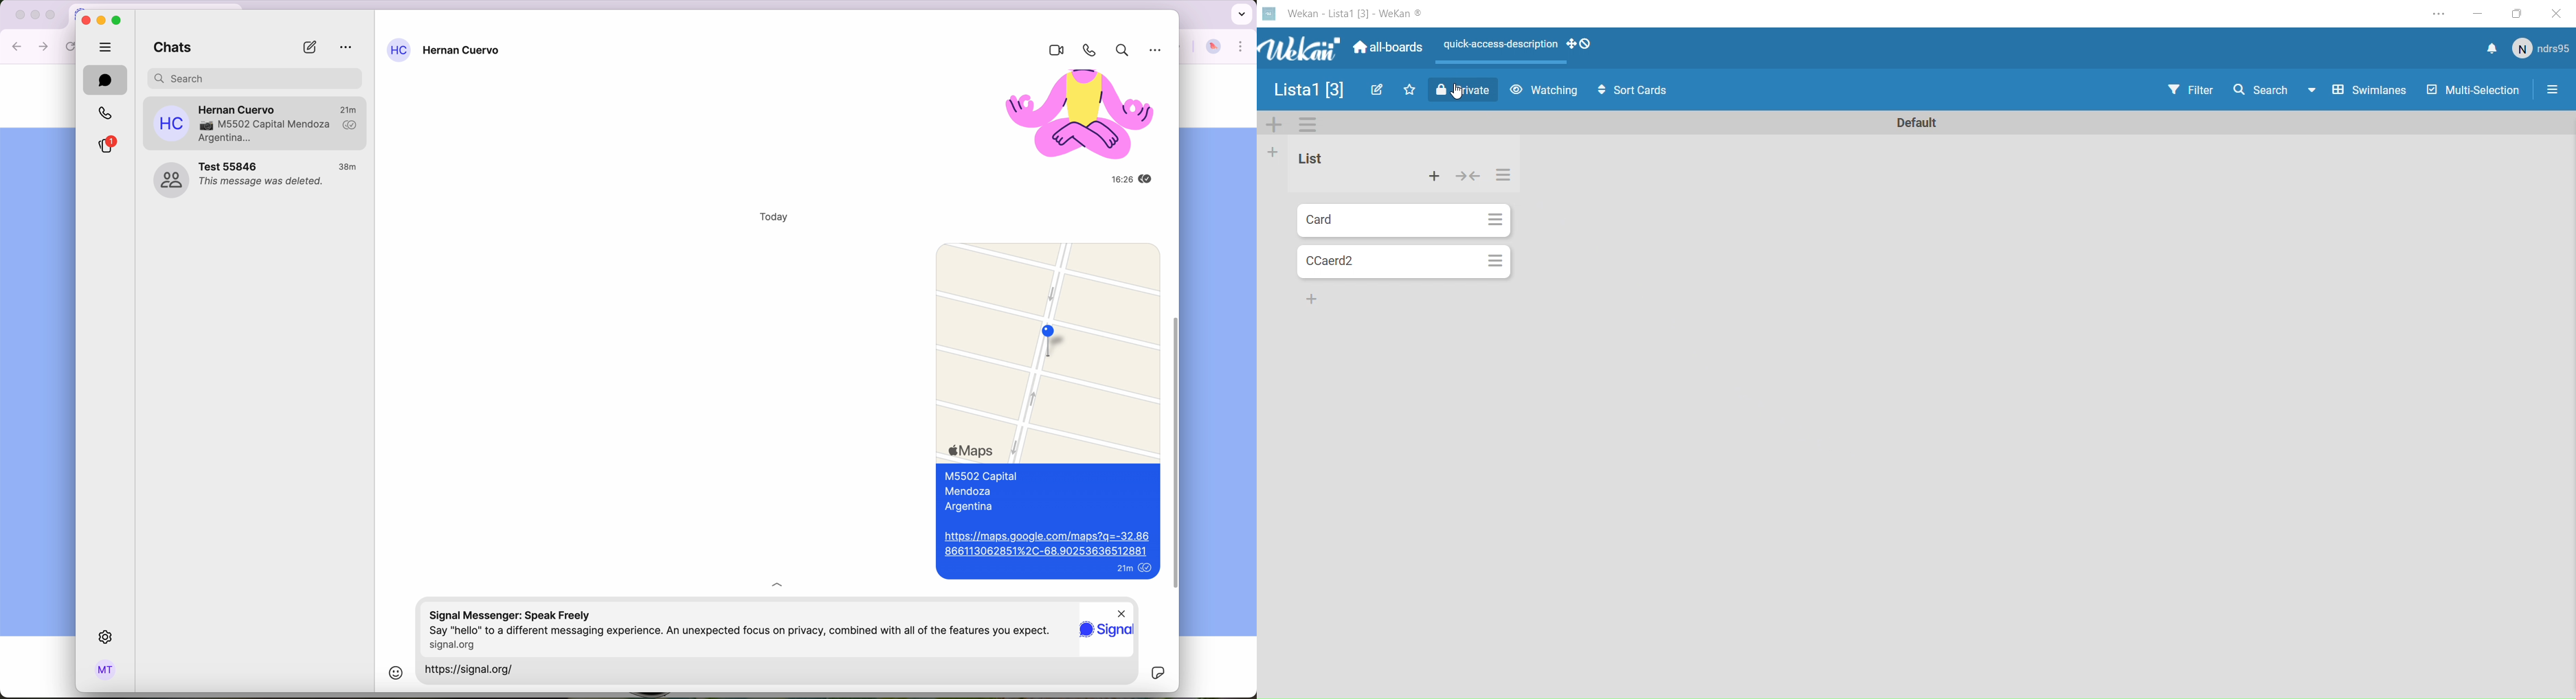 The image size is (2576, 700). I want to click on seen, so click(1148, 569).